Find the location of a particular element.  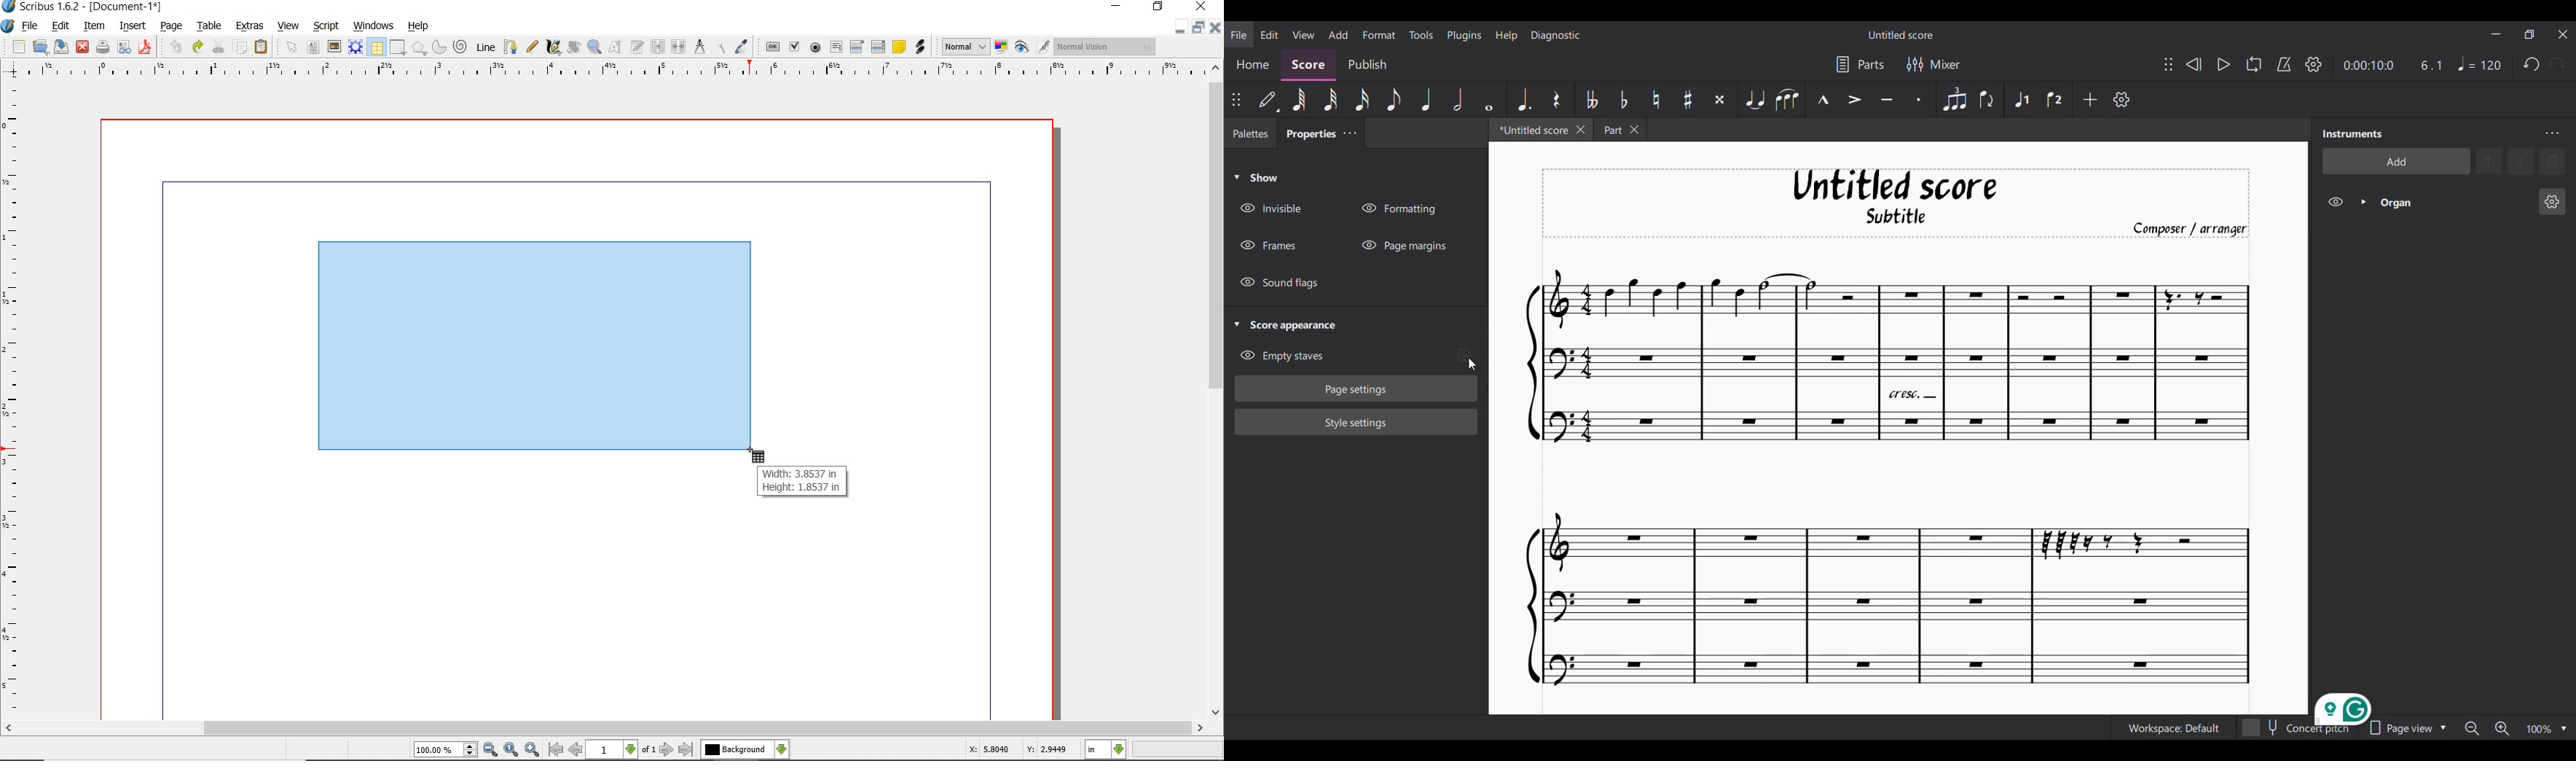

zoom in is located at coordinates (533, 750).